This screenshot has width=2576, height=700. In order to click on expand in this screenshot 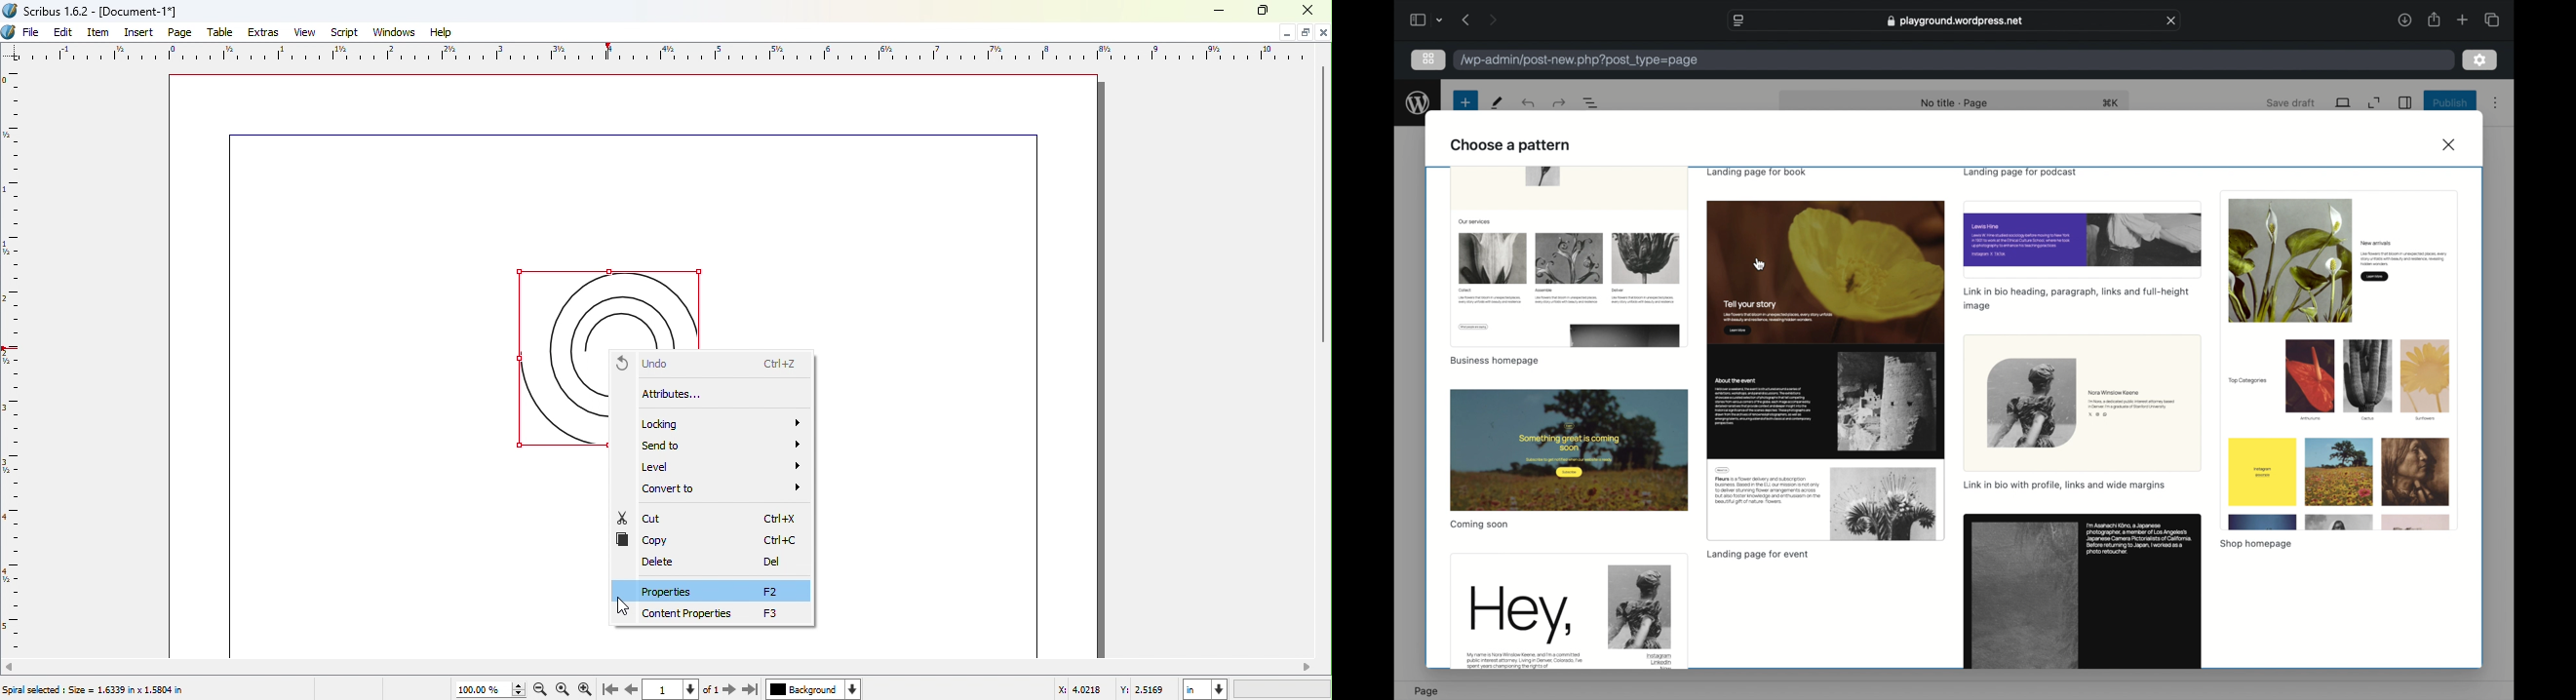, I will do `click(2374, 103)`.